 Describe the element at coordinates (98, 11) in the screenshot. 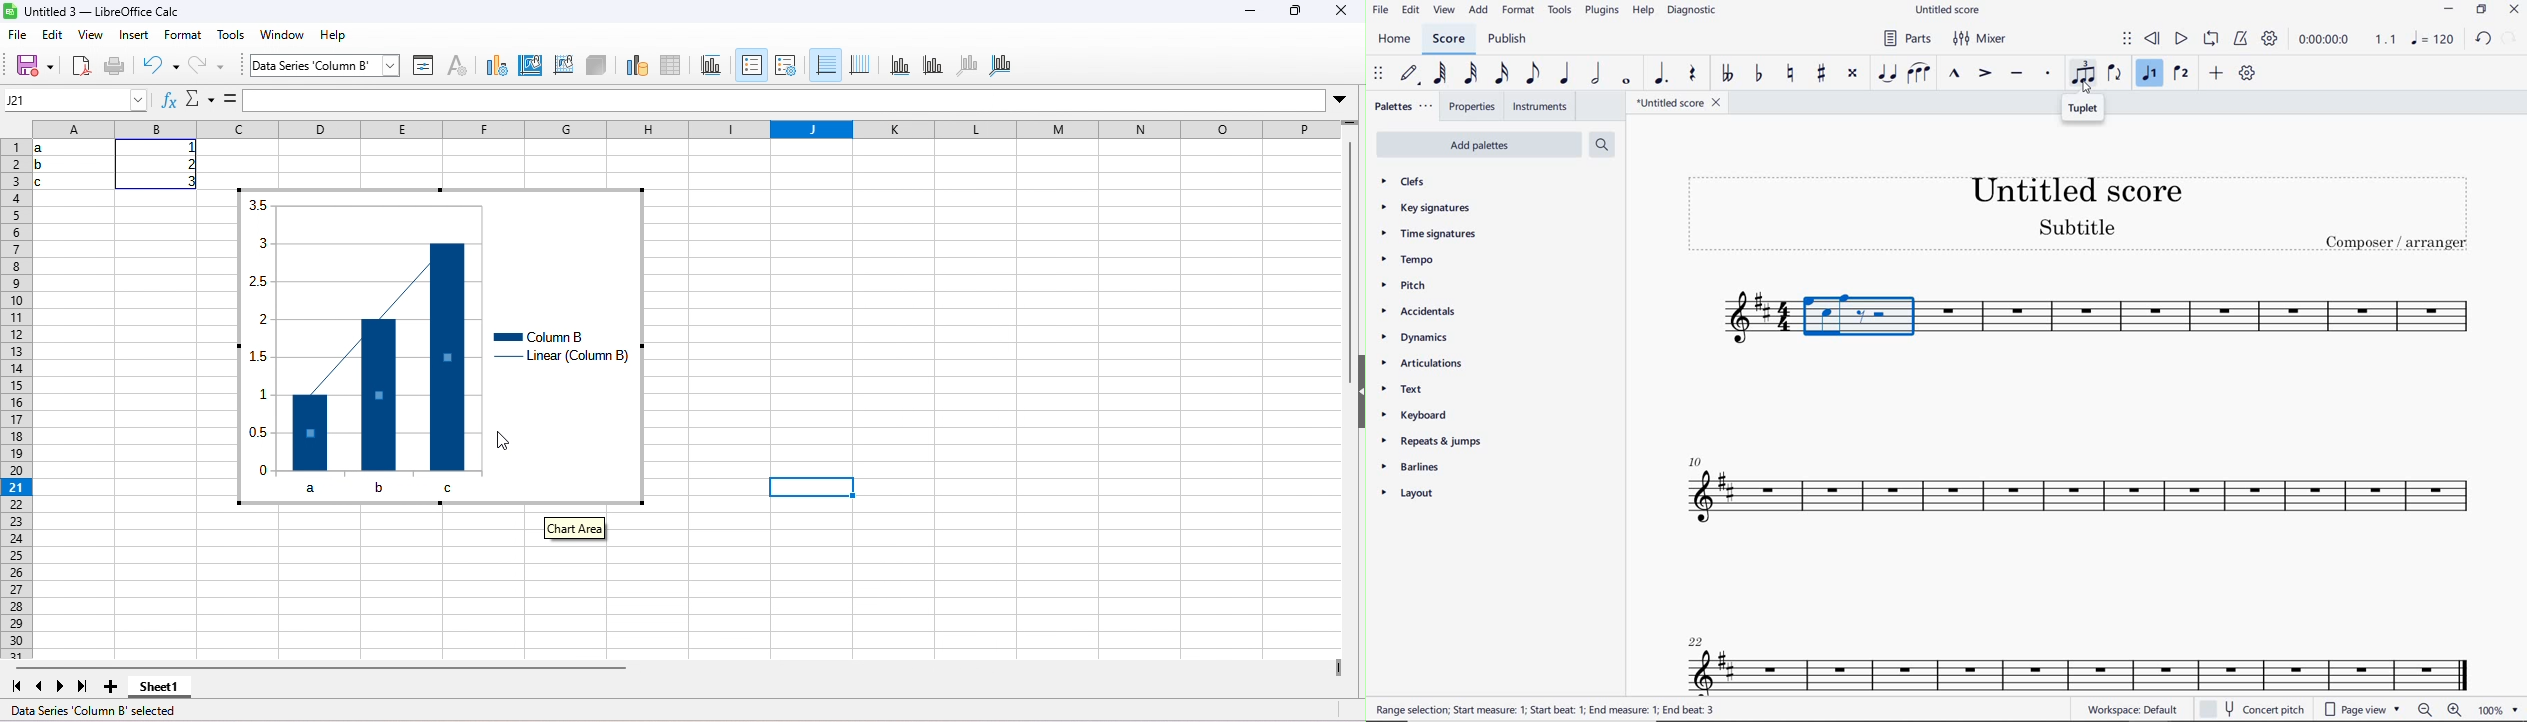

I see `libre office calc` at that location.